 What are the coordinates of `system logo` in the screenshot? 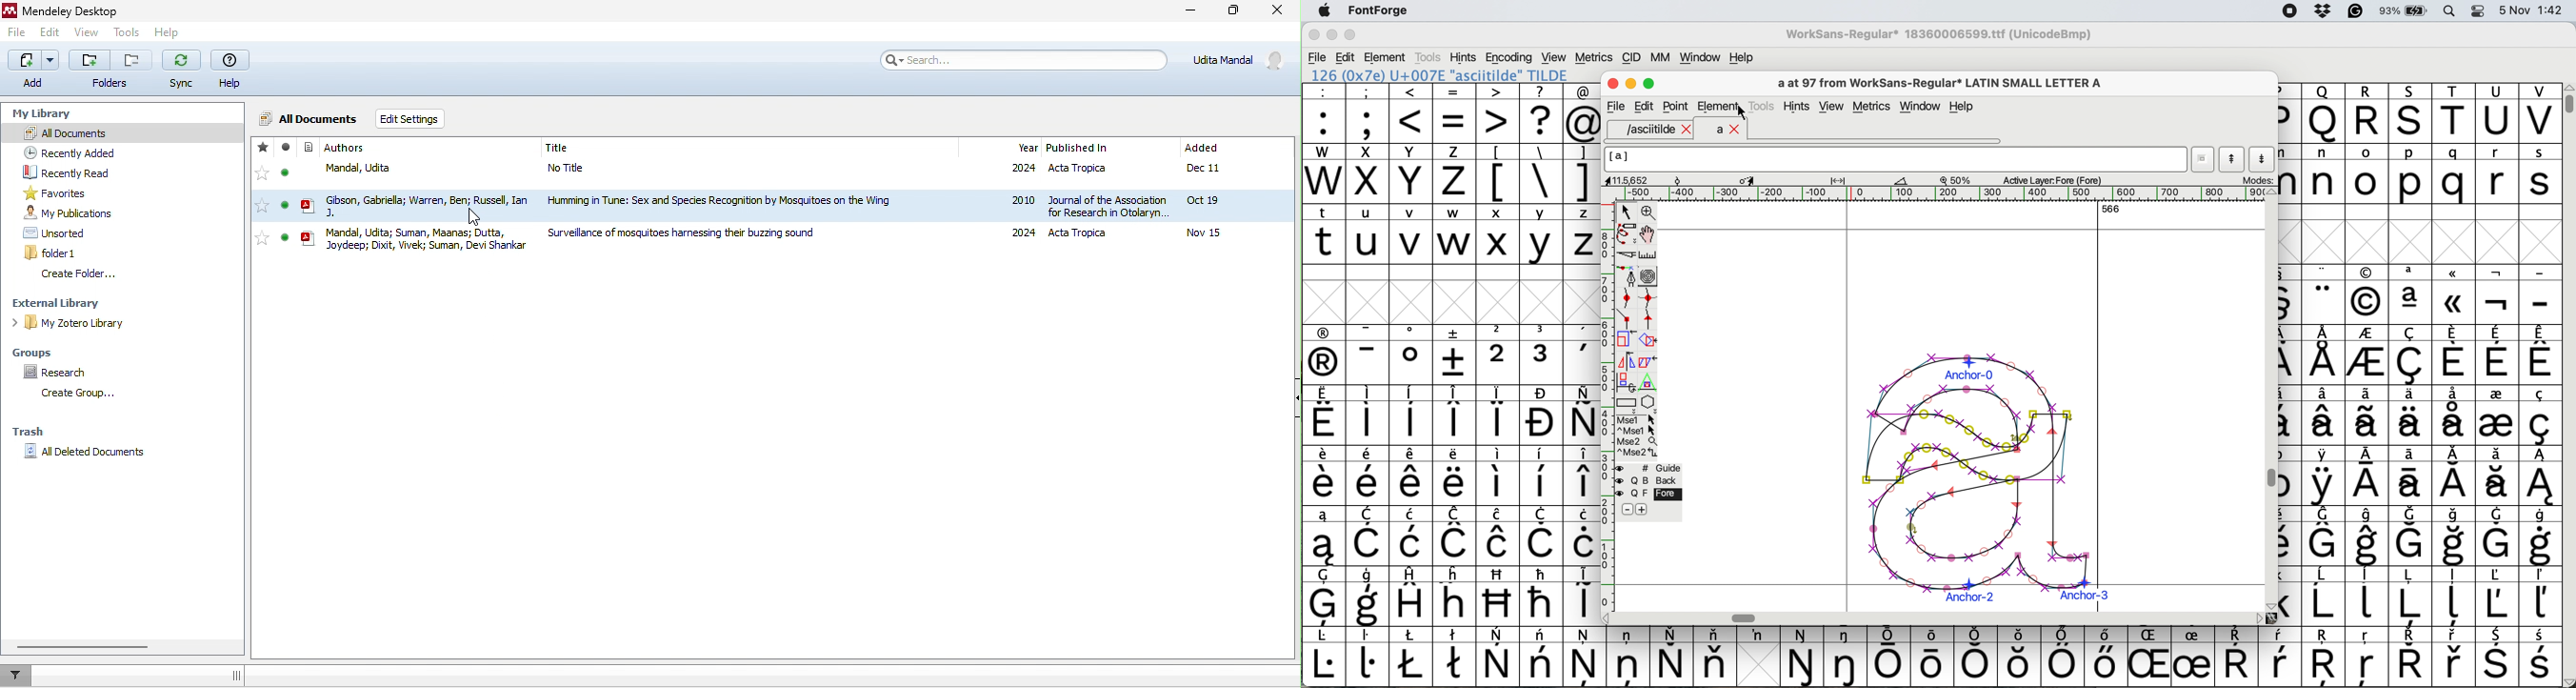 It's located at (1324, 11).